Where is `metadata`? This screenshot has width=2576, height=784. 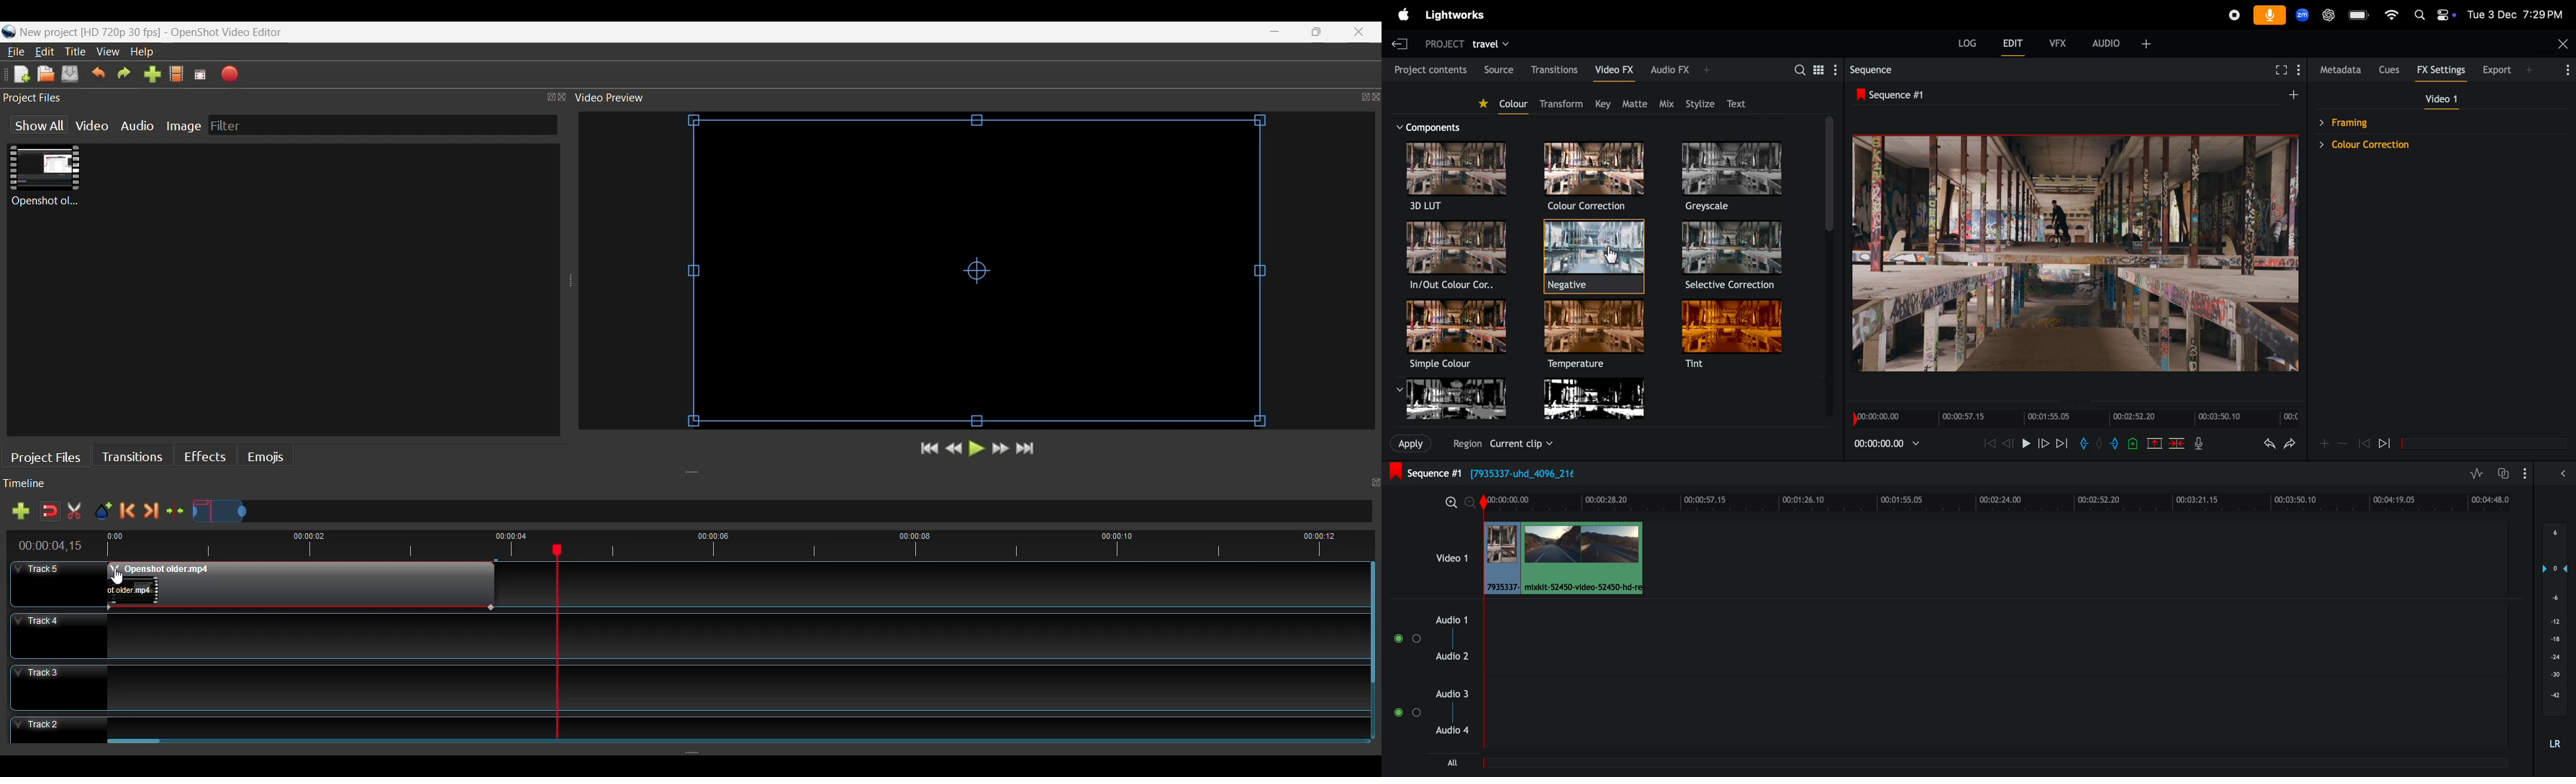 metadata is located at coordinates (2342, 69).